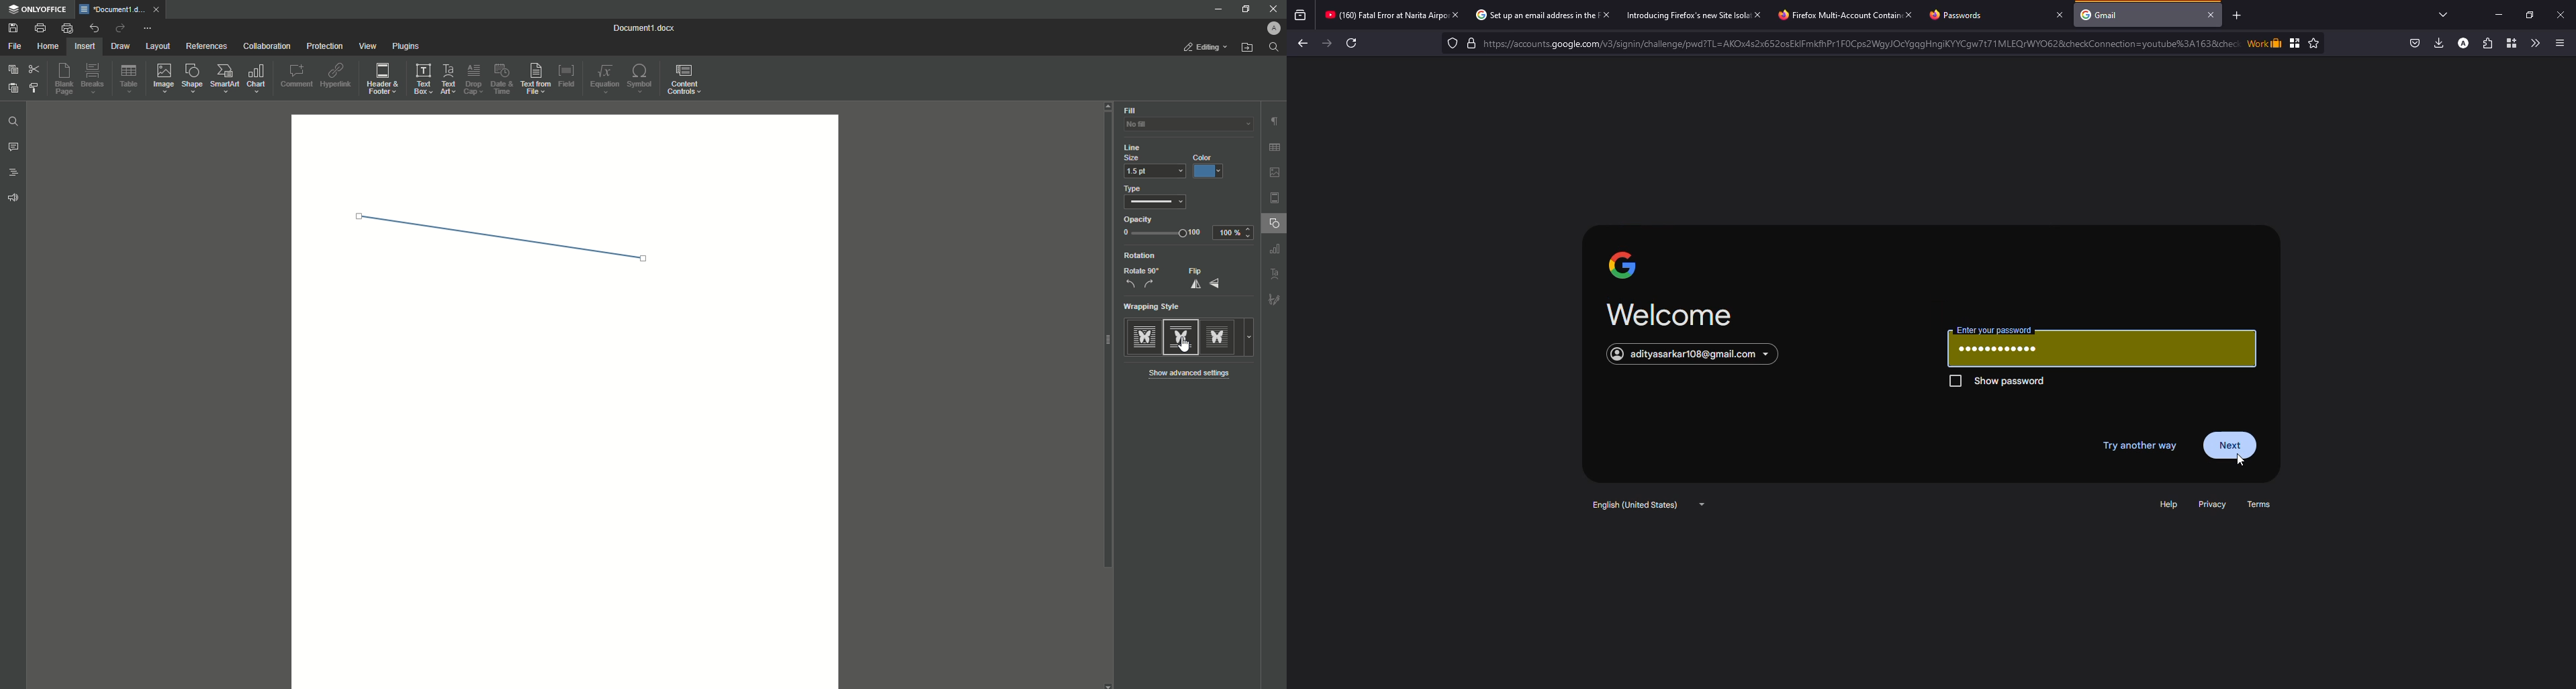  I want to click on show password, so click(2015, 382).